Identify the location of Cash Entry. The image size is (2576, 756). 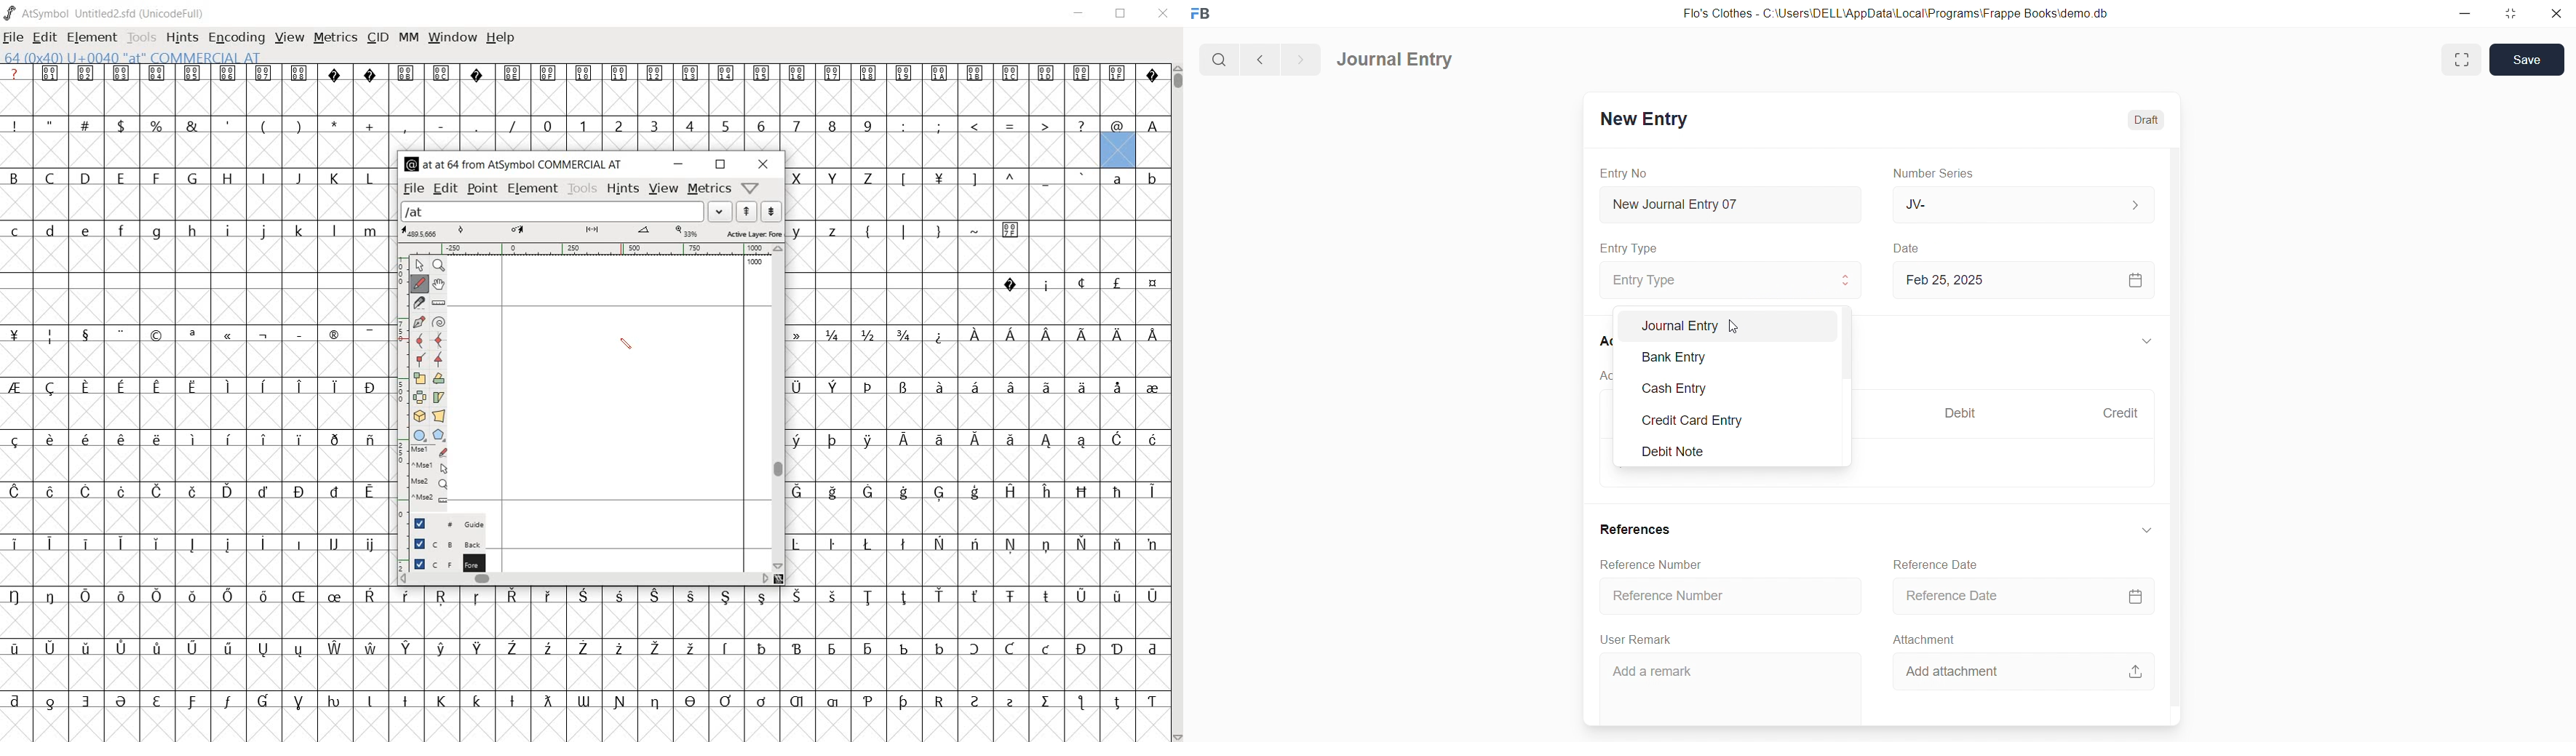
(1735, 386).